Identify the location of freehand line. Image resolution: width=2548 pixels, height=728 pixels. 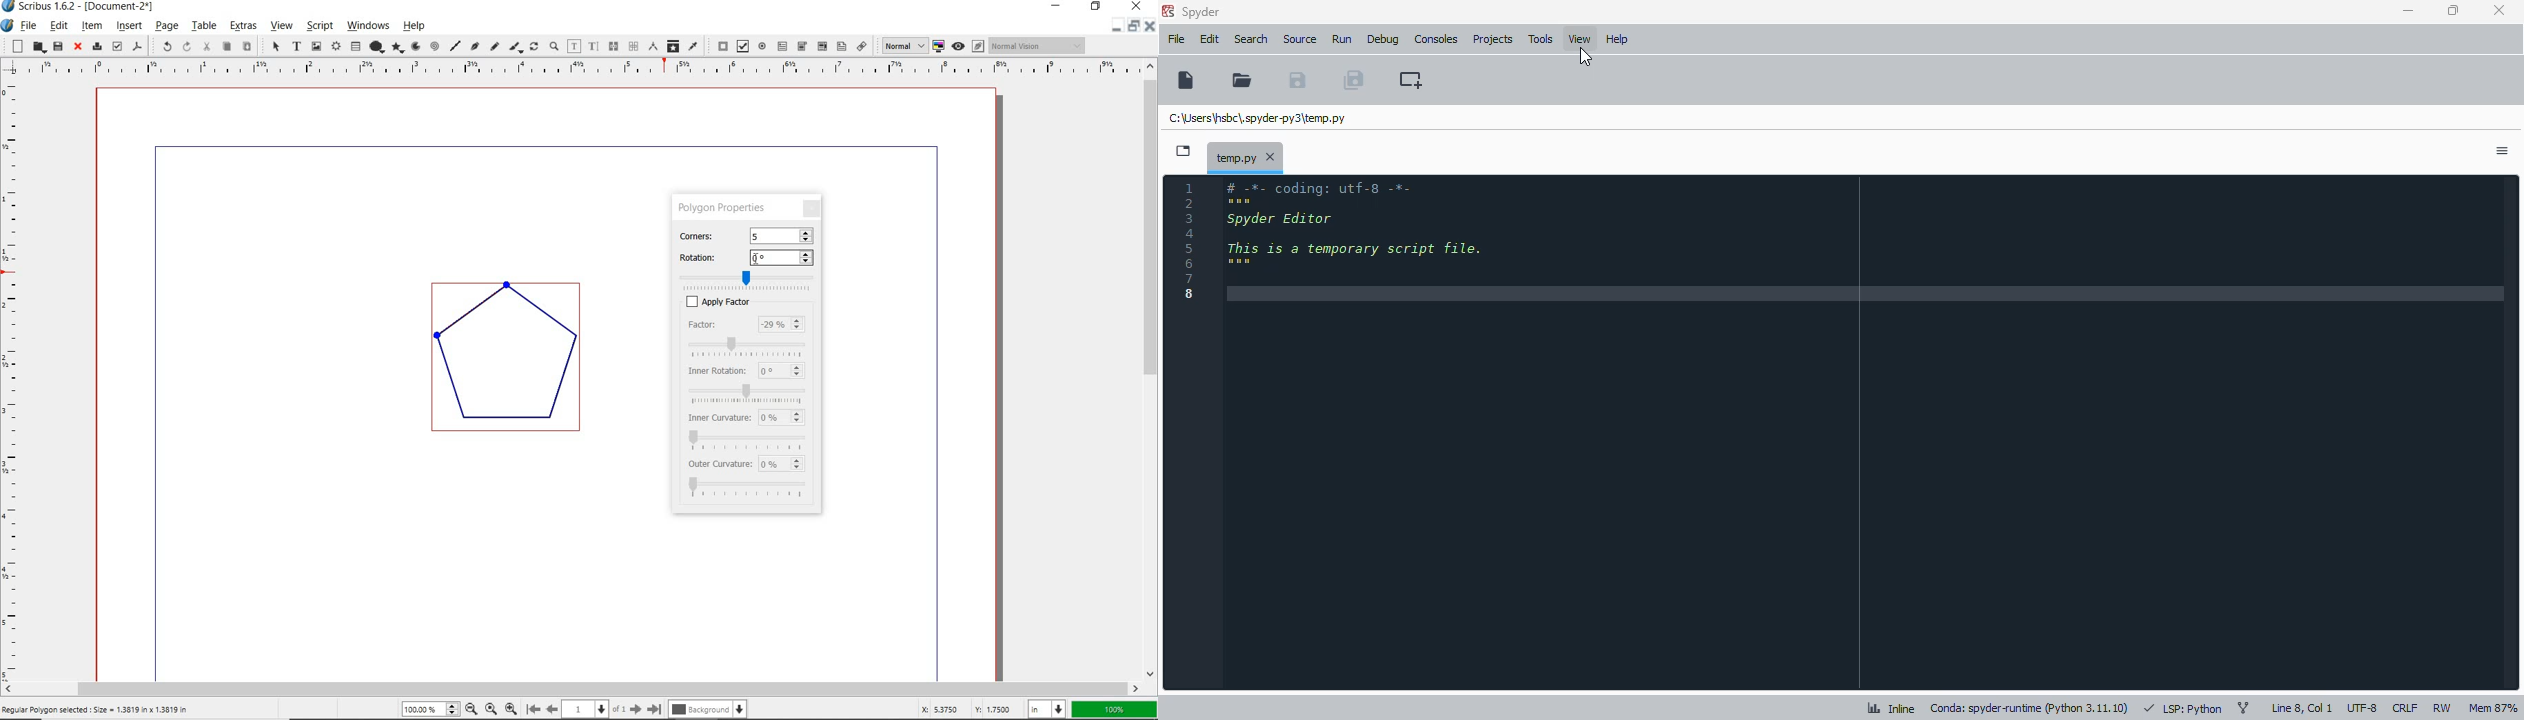
(494, 48).